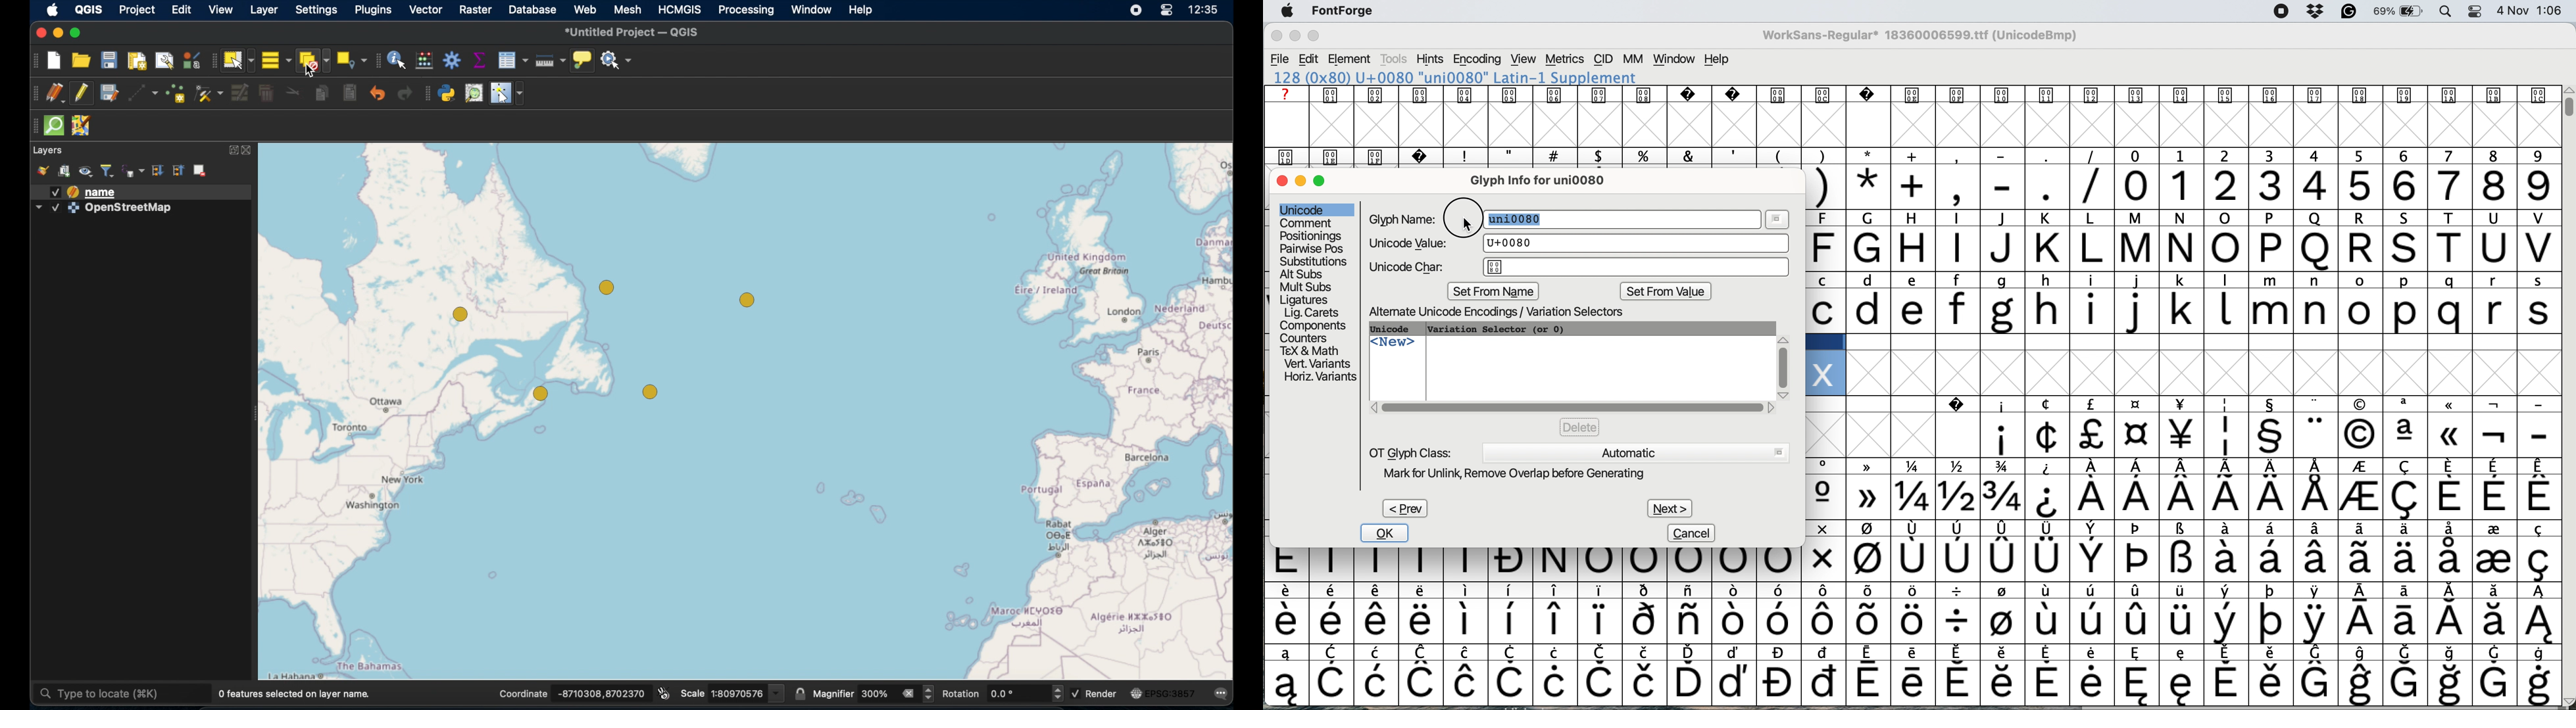  What do you see at coordinates (1168, 11) in the screenshot?
I see `control center` at bounding box center [1168, 11].